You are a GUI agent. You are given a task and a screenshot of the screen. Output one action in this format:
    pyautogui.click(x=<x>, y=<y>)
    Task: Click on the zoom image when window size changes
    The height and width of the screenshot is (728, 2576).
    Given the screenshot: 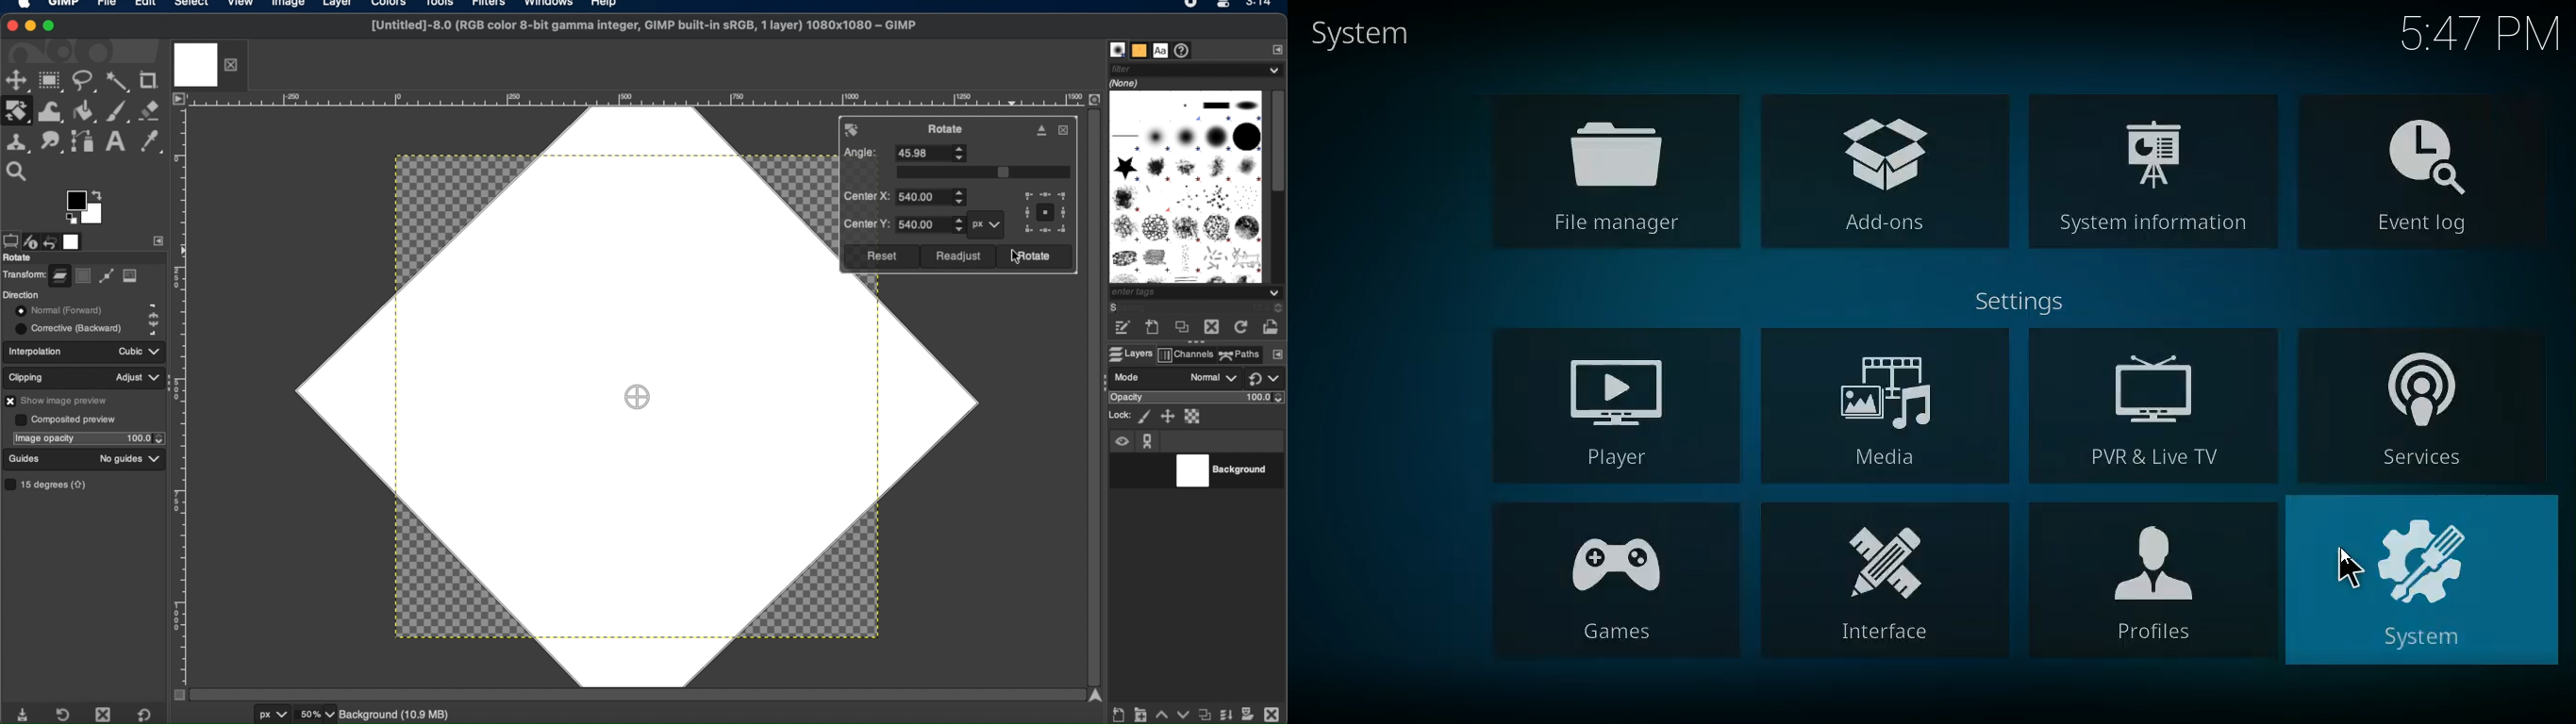 What is the action you would take?
    pyautogui.click(x=1094, y=100)
    